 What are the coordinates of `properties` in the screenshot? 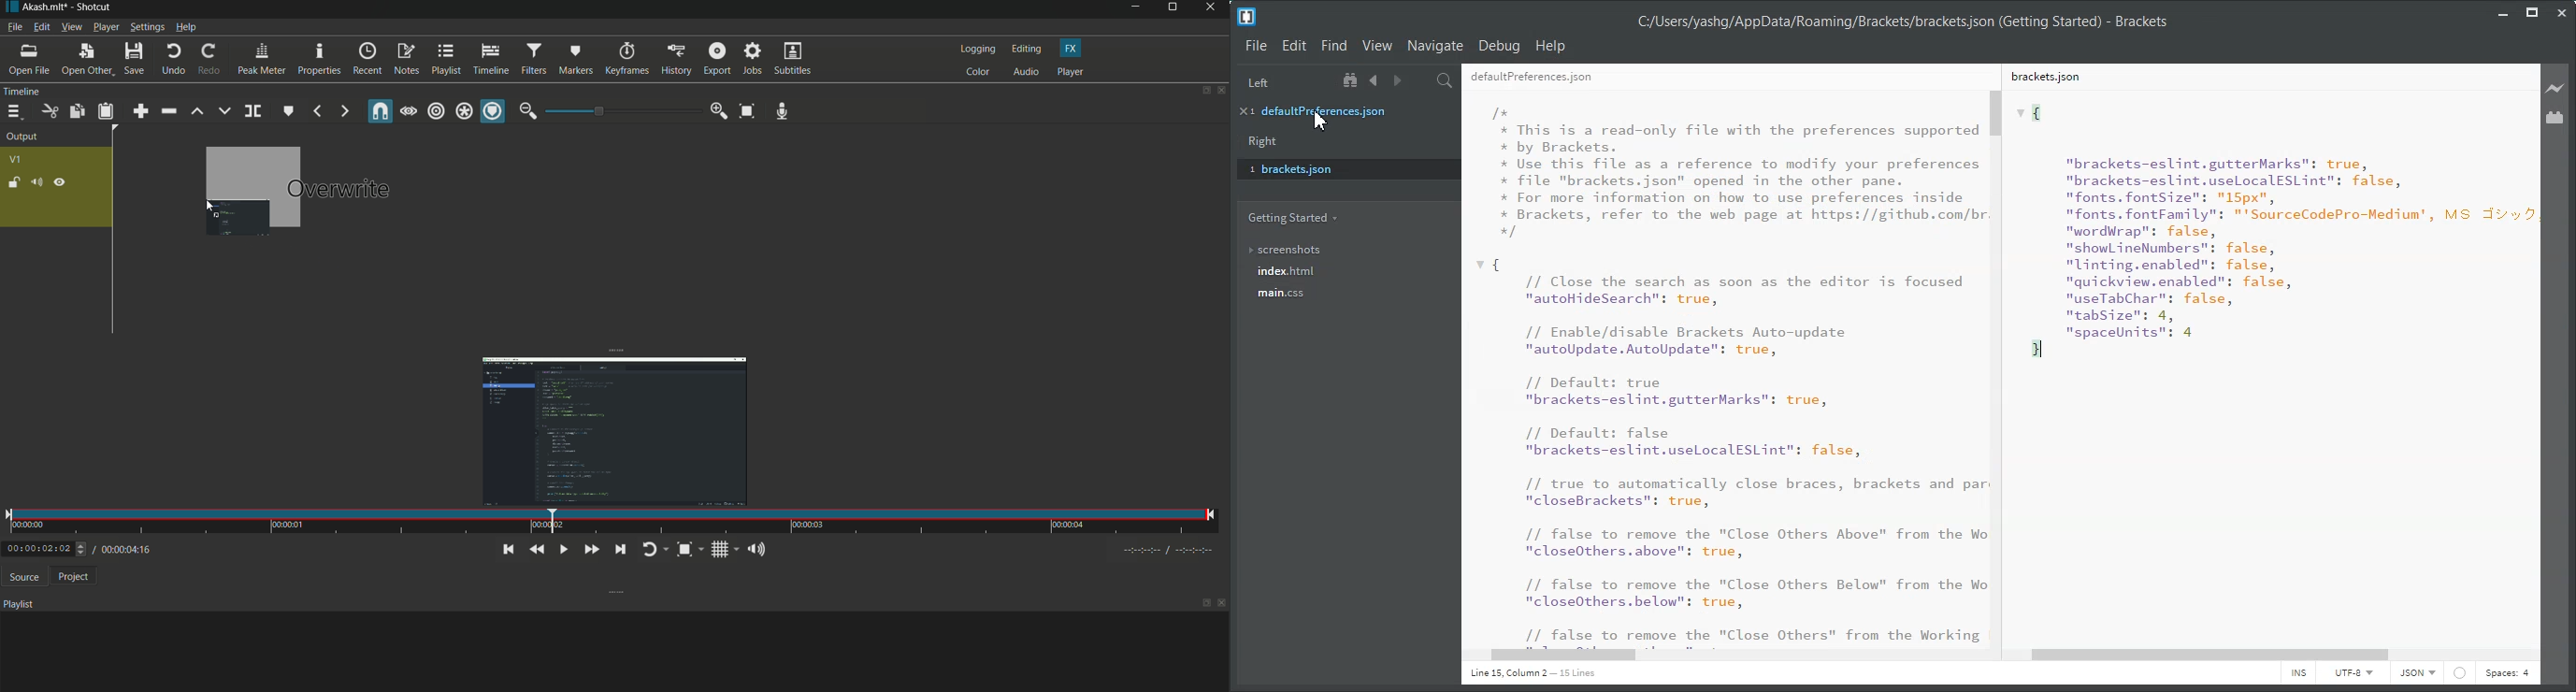 It's located at (318, 59).